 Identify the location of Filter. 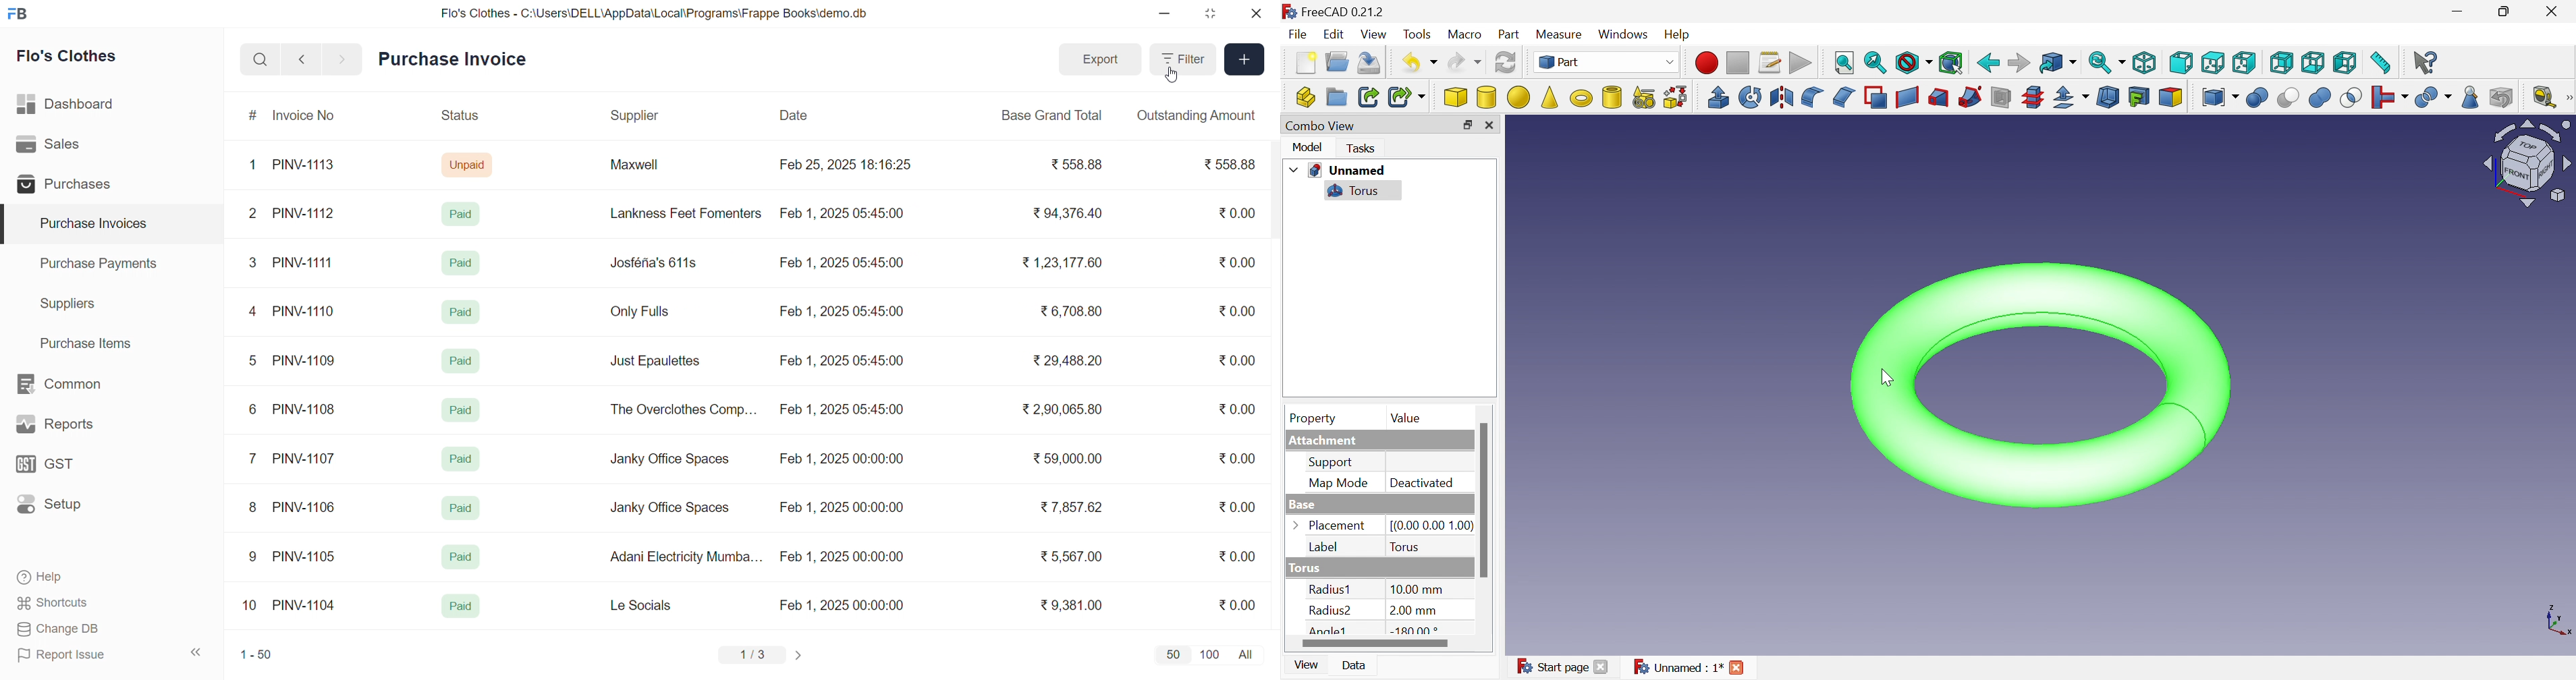
(1182, 59).